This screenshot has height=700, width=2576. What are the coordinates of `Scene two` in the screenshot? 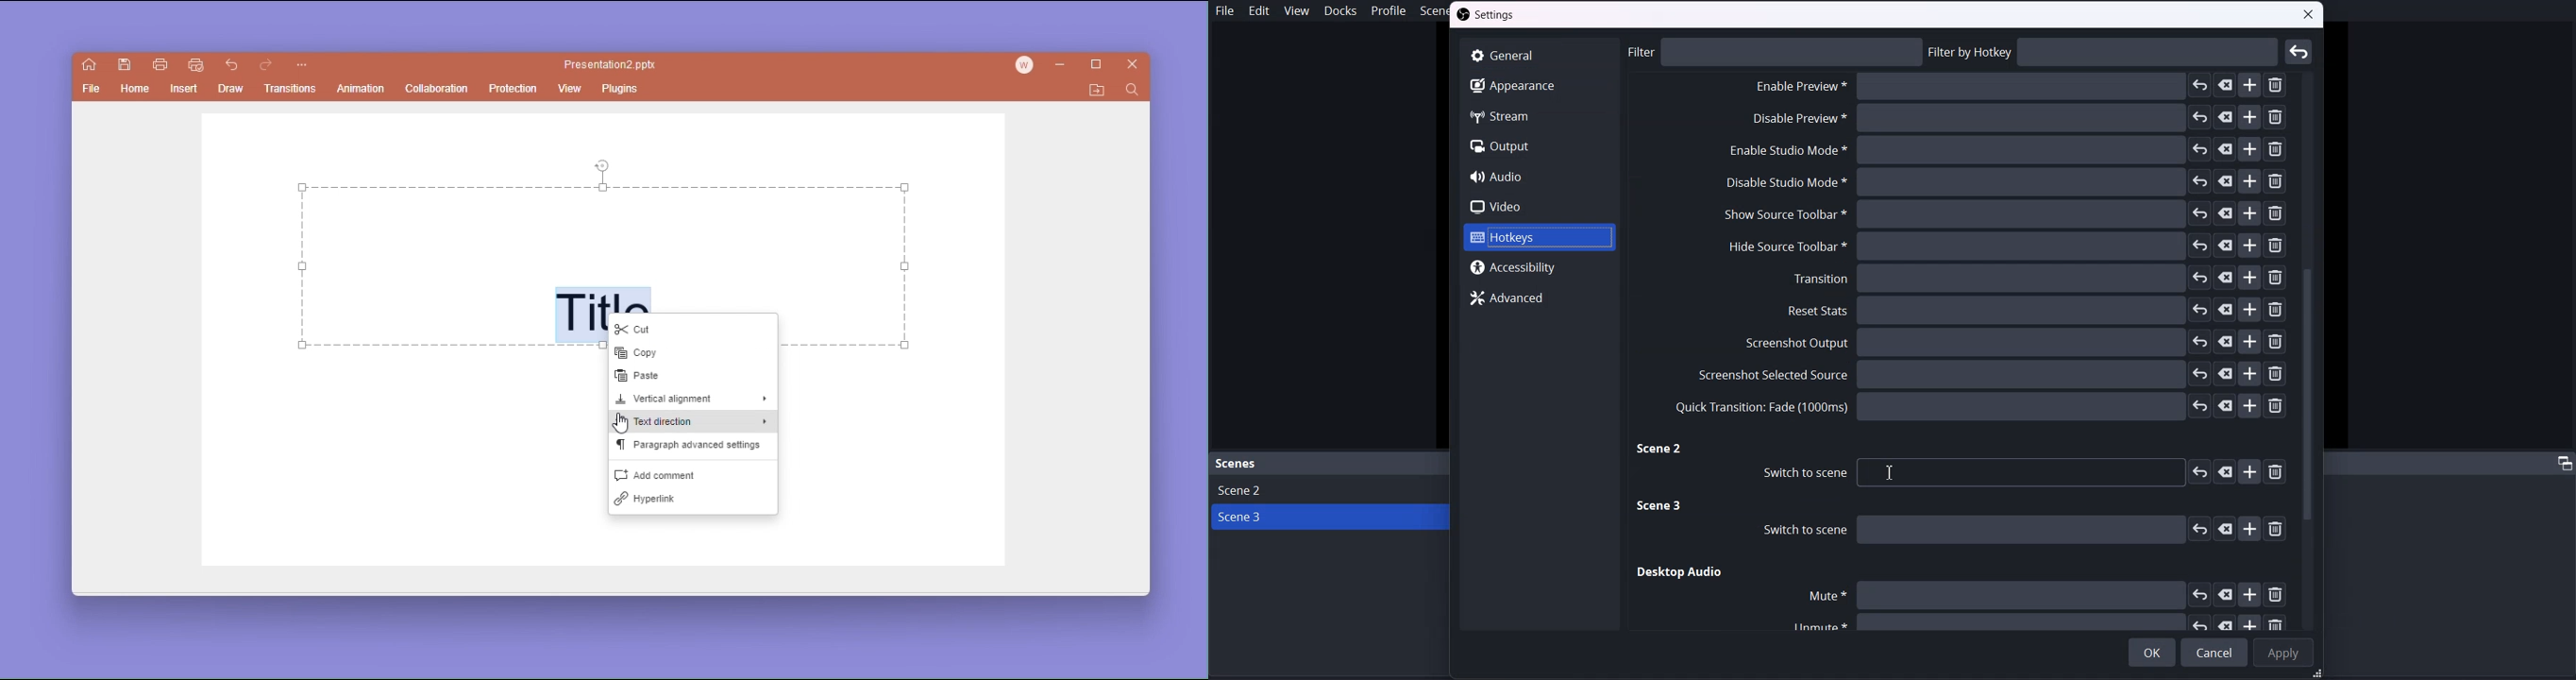 It's located at (1661, 450).